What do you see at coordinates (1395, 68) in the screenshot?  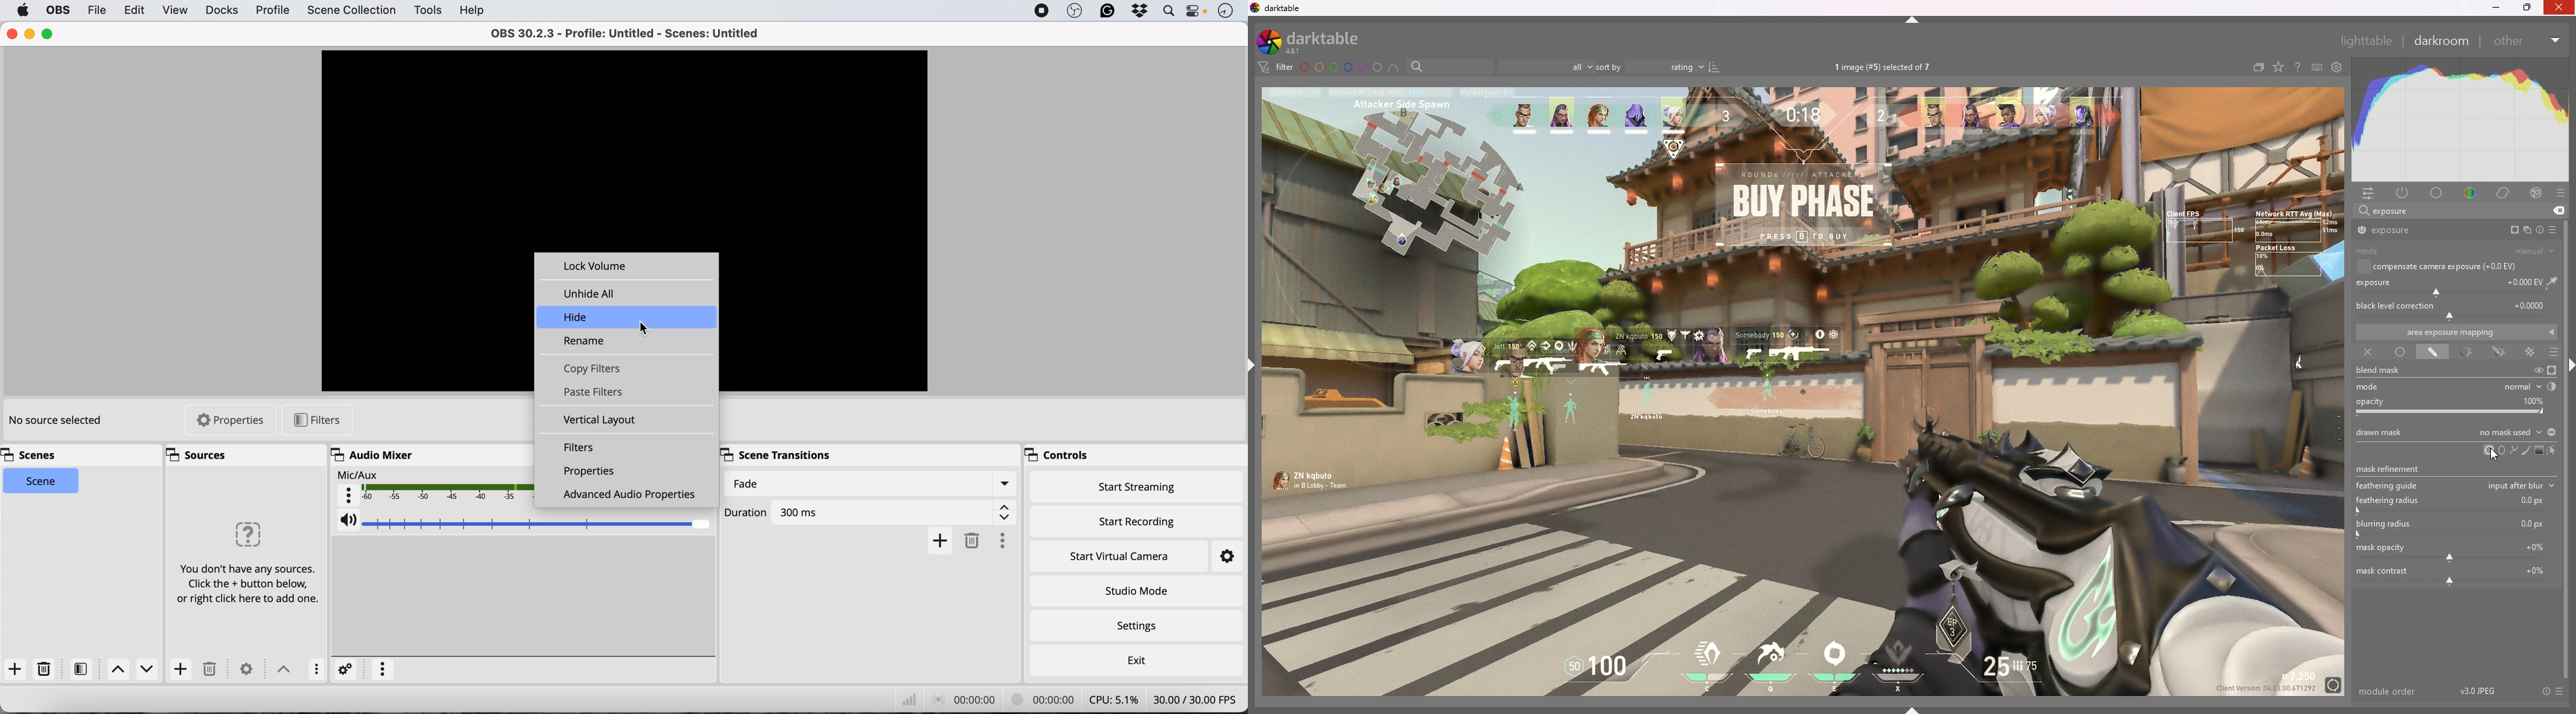 I see `include color labels` at bounding box center [1395, 68].